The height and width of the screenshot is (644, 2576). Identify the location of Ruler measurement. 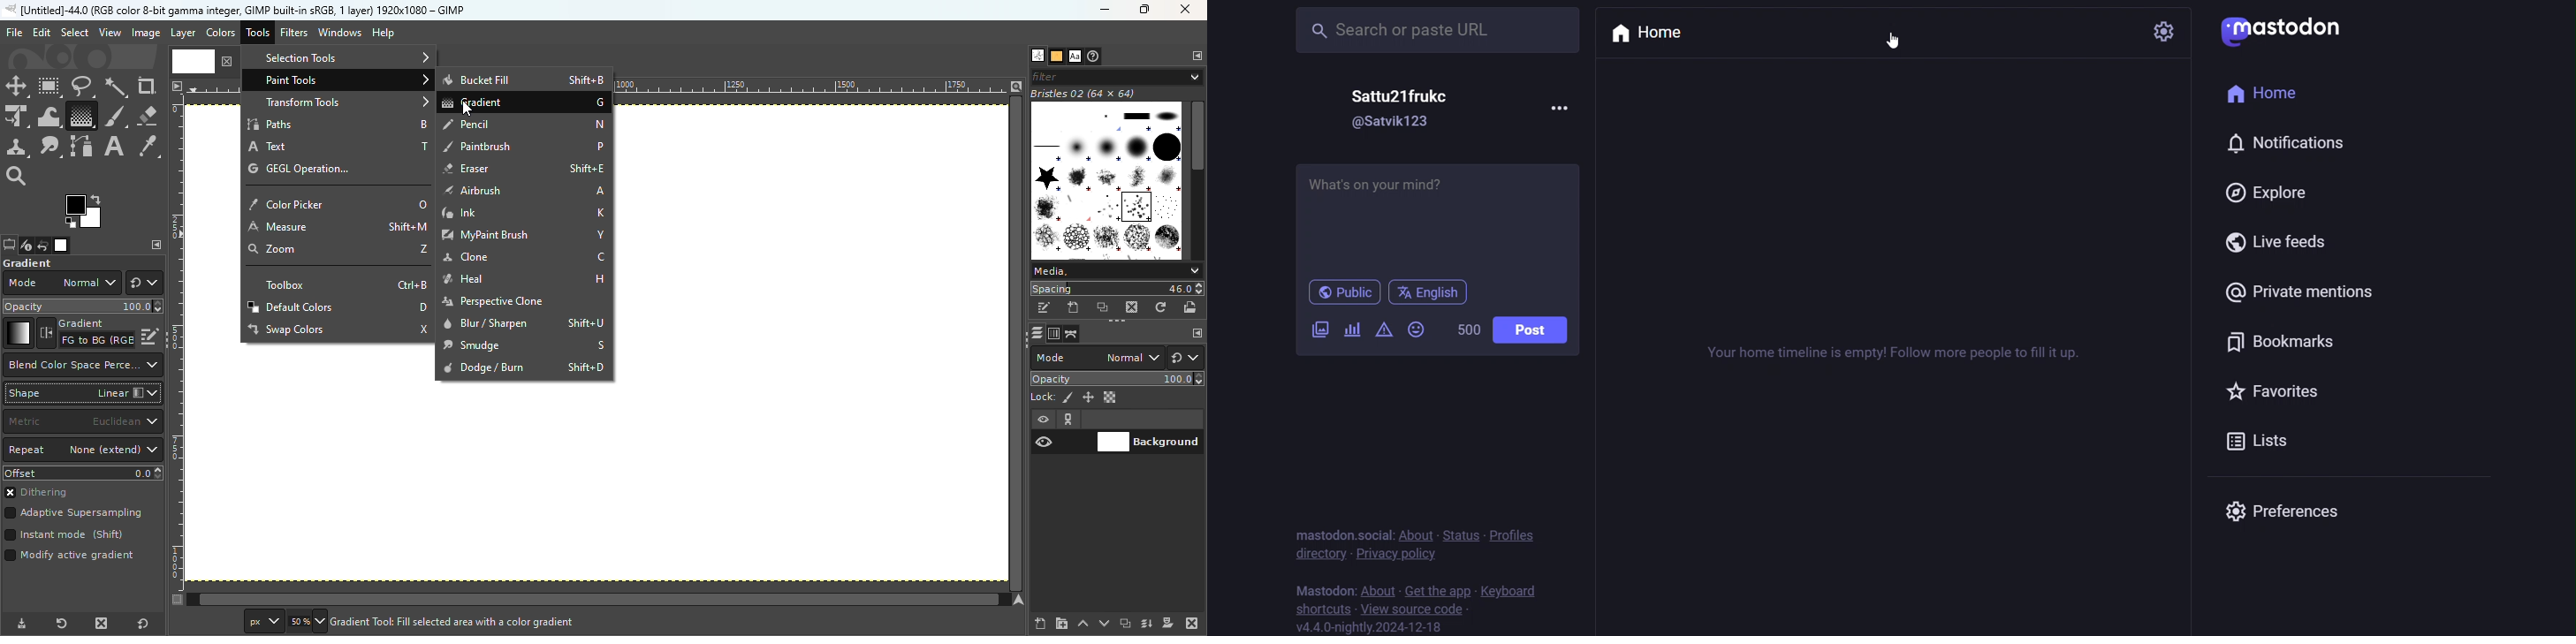
(261, 622).